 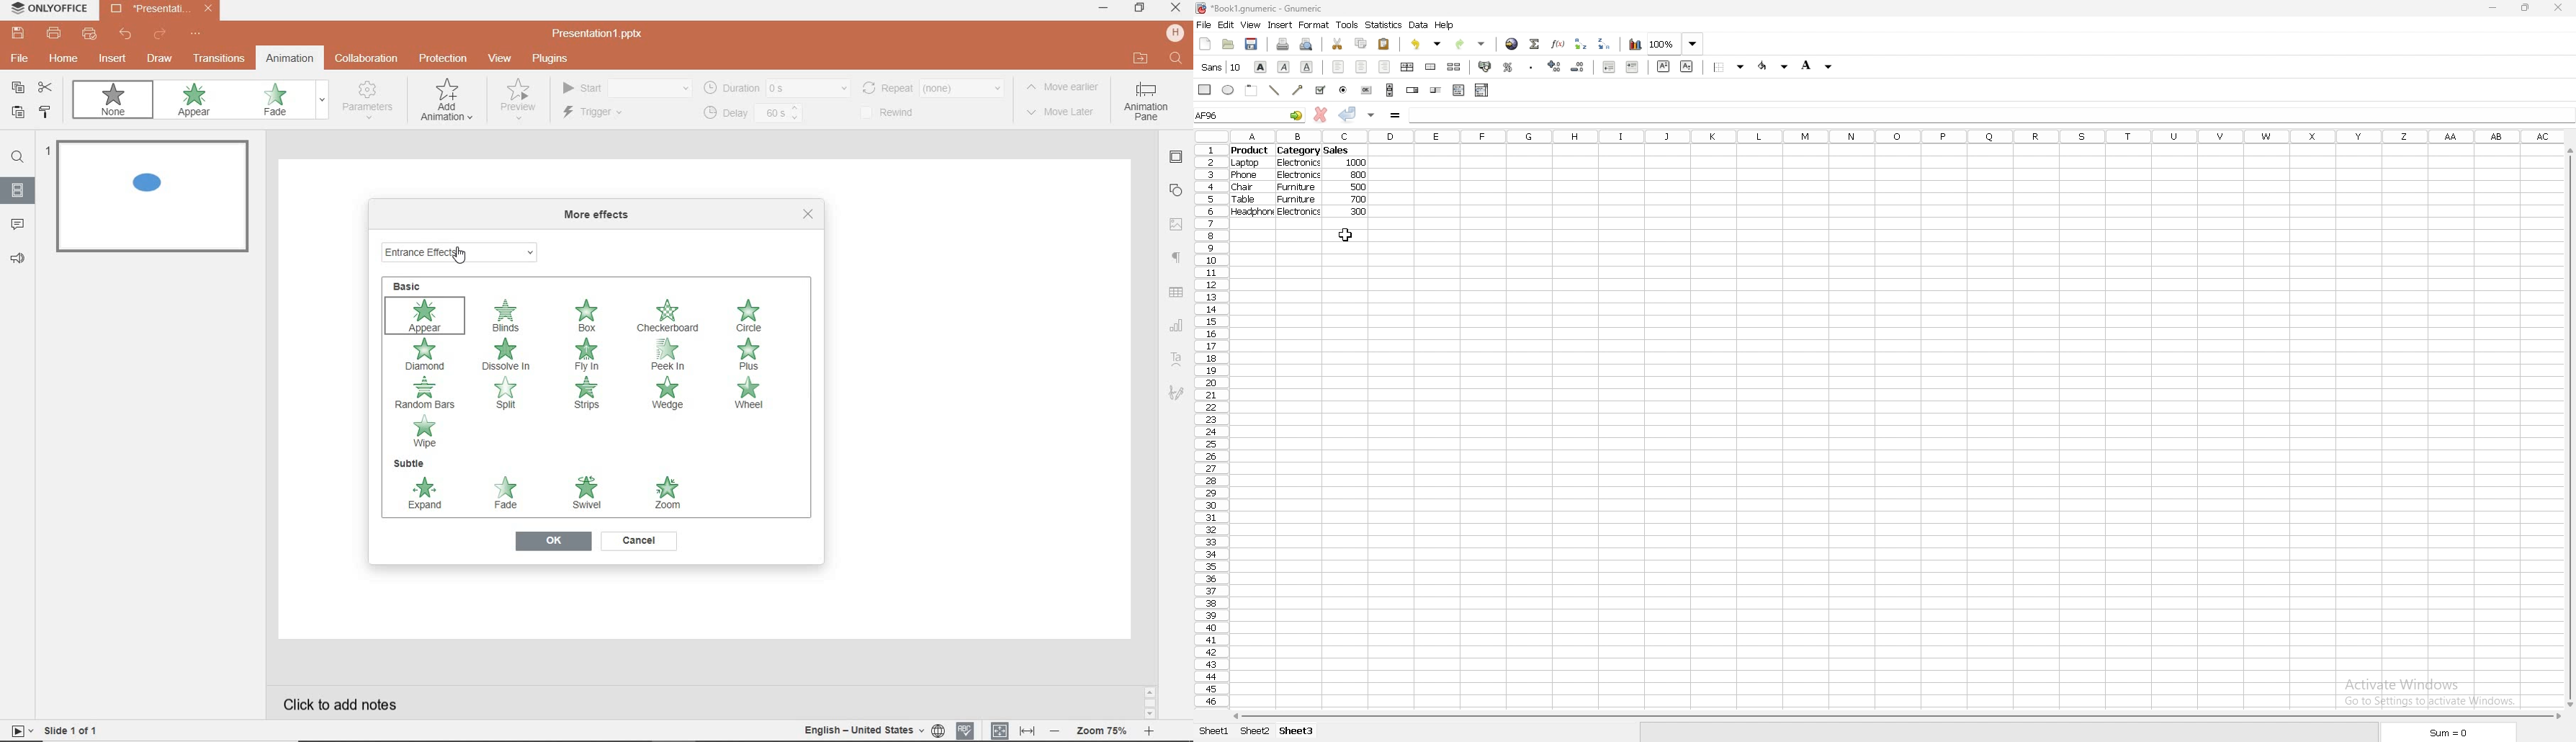 What do you see at coordinates (1213, 732) in the screenshot?
I see `sheet 1` at bounding box center [1213, 732].